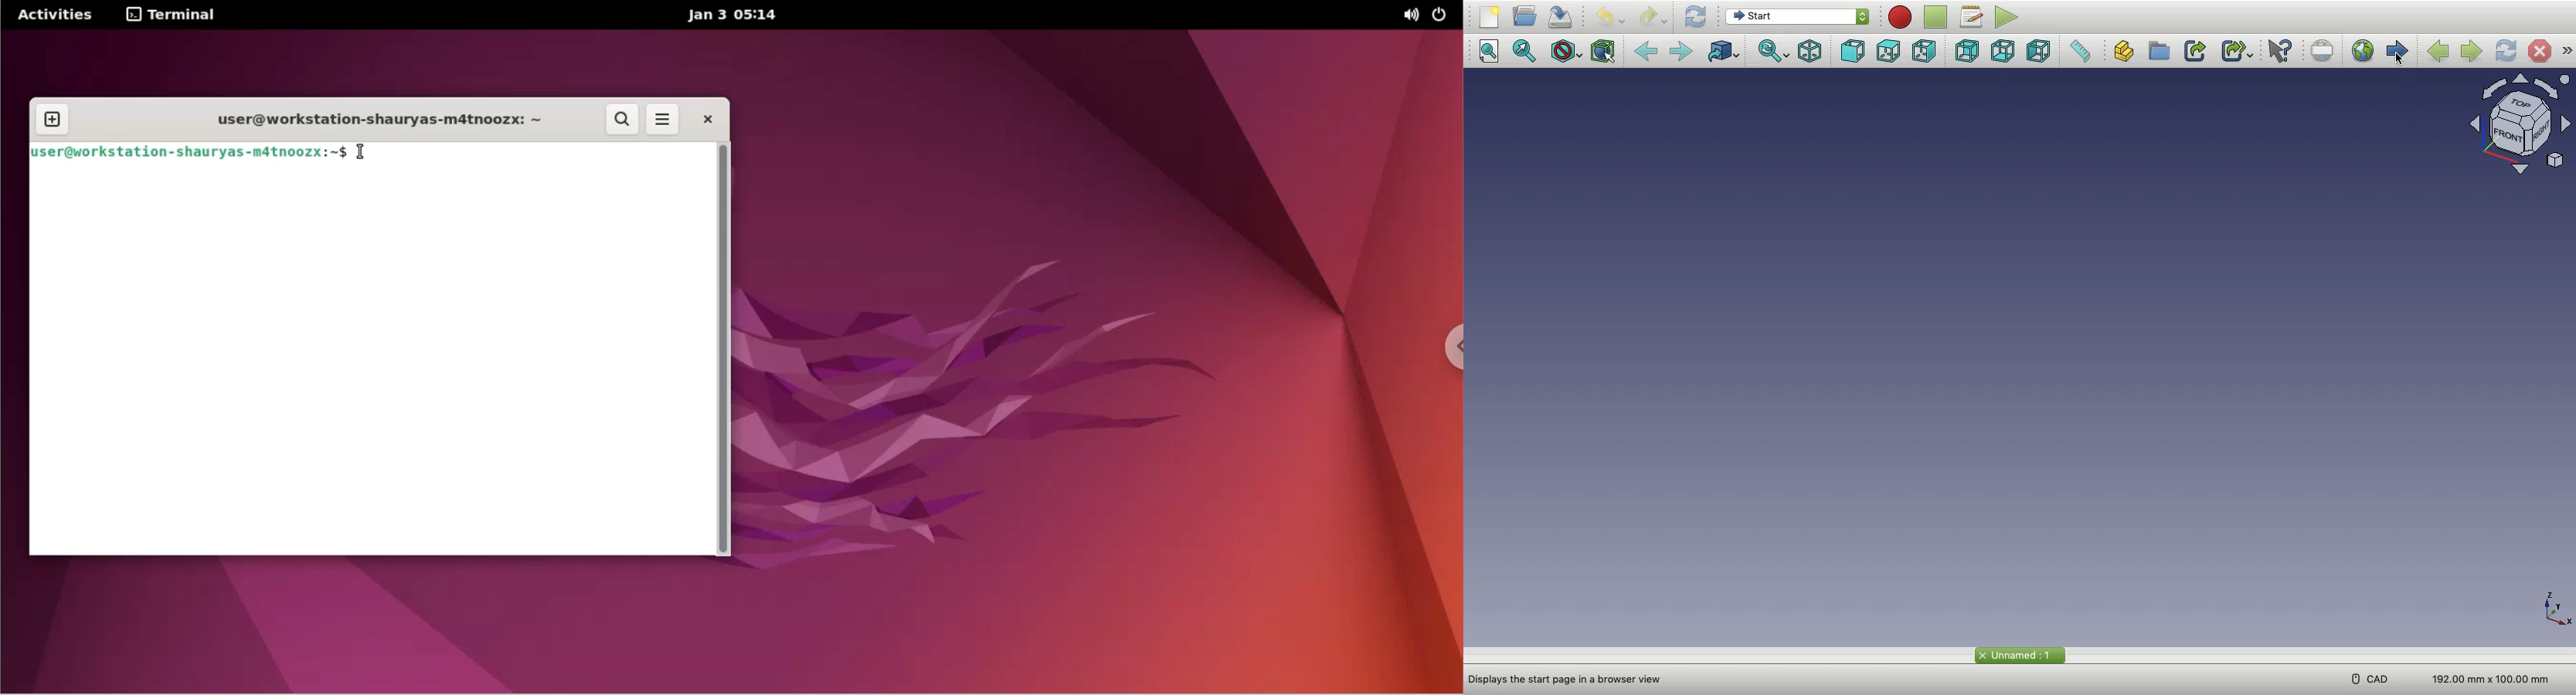  Describe the element at coordinates (1681, 52) in the screenshot. I see `Forward` at that location.